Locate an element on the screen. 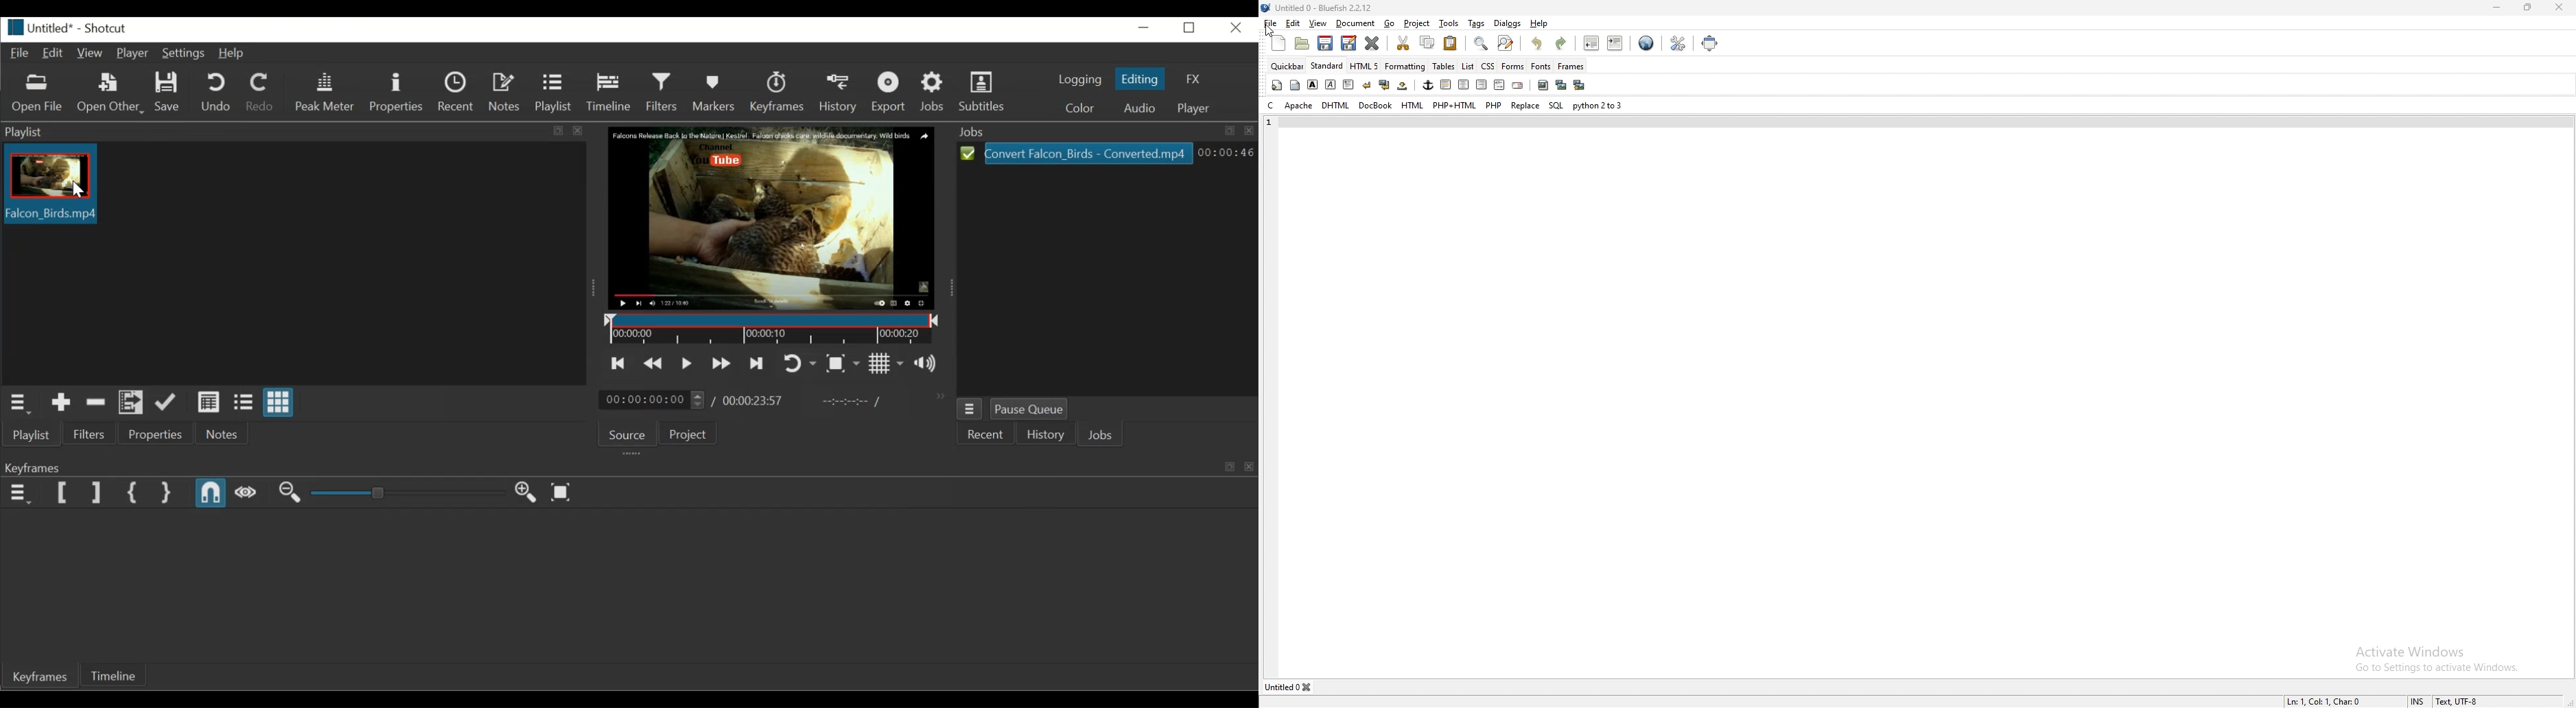 The height and width of the screenshot is (728, 2576). project is located at coordinates (1416, 23).